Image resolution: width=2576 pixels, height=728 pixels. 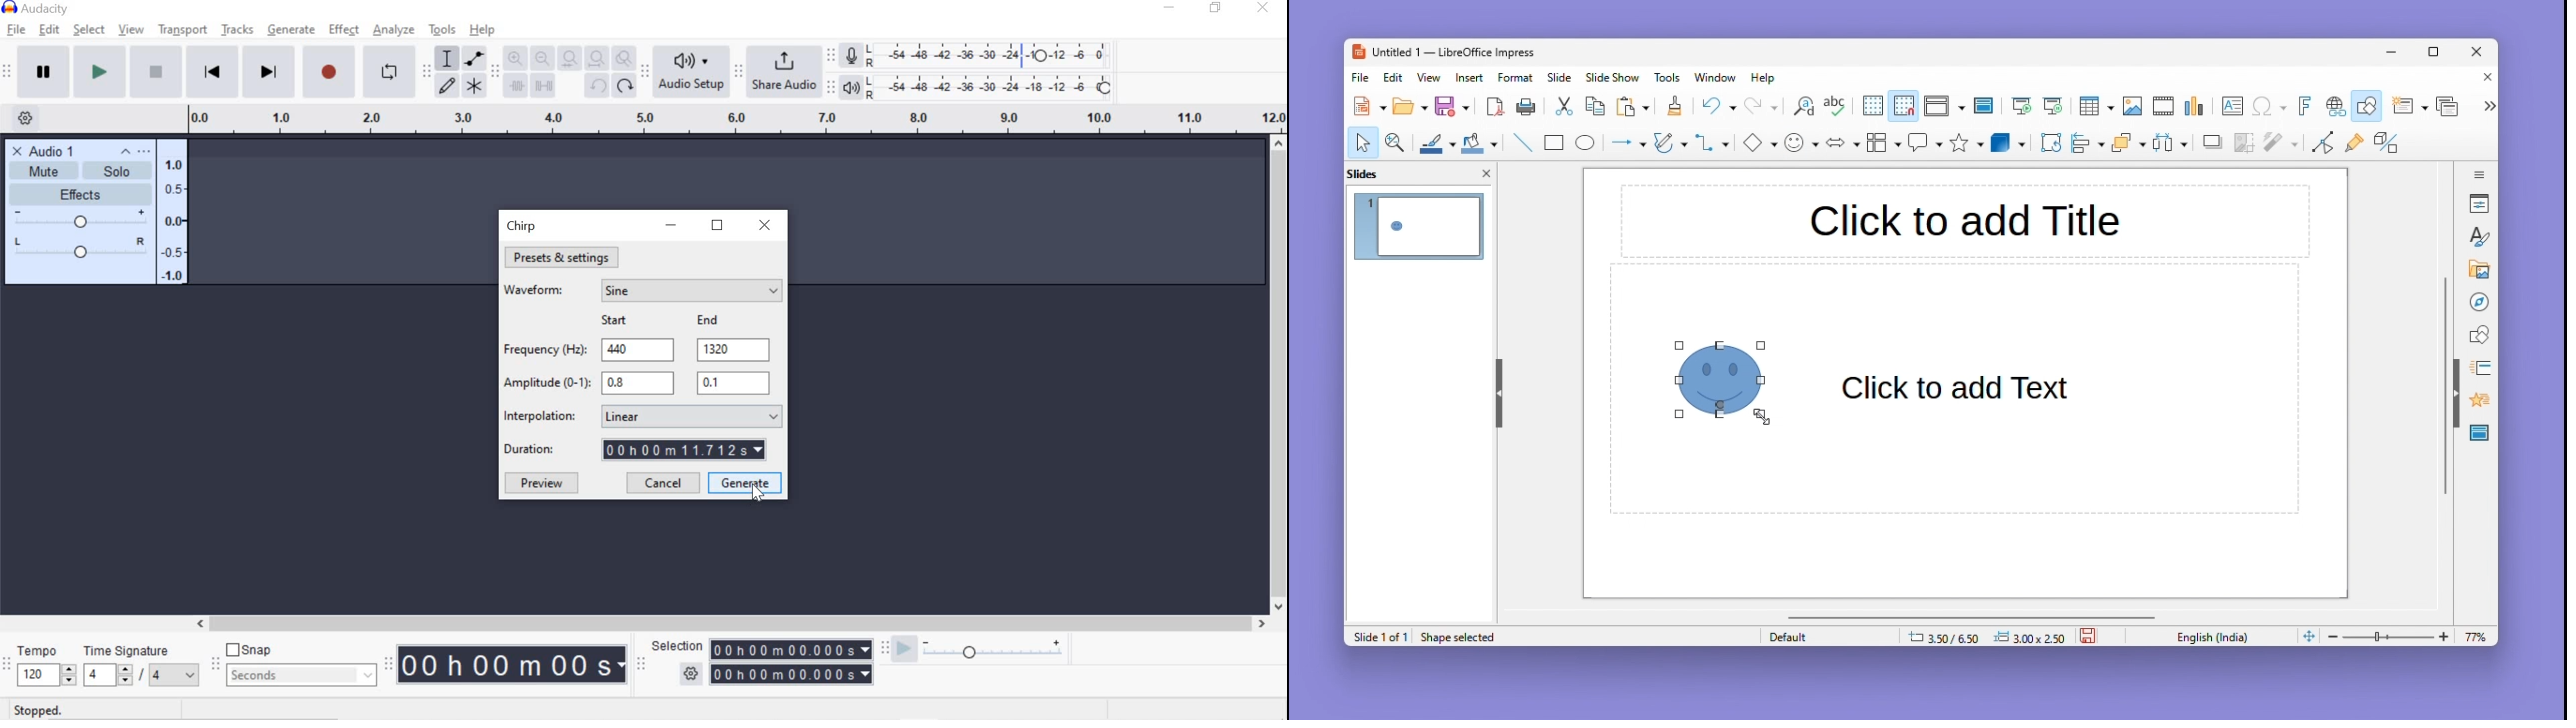 What do you see at coordinates (1718, 106) in the screenshot?
I see `undo` at bounding box center [1718, 106].